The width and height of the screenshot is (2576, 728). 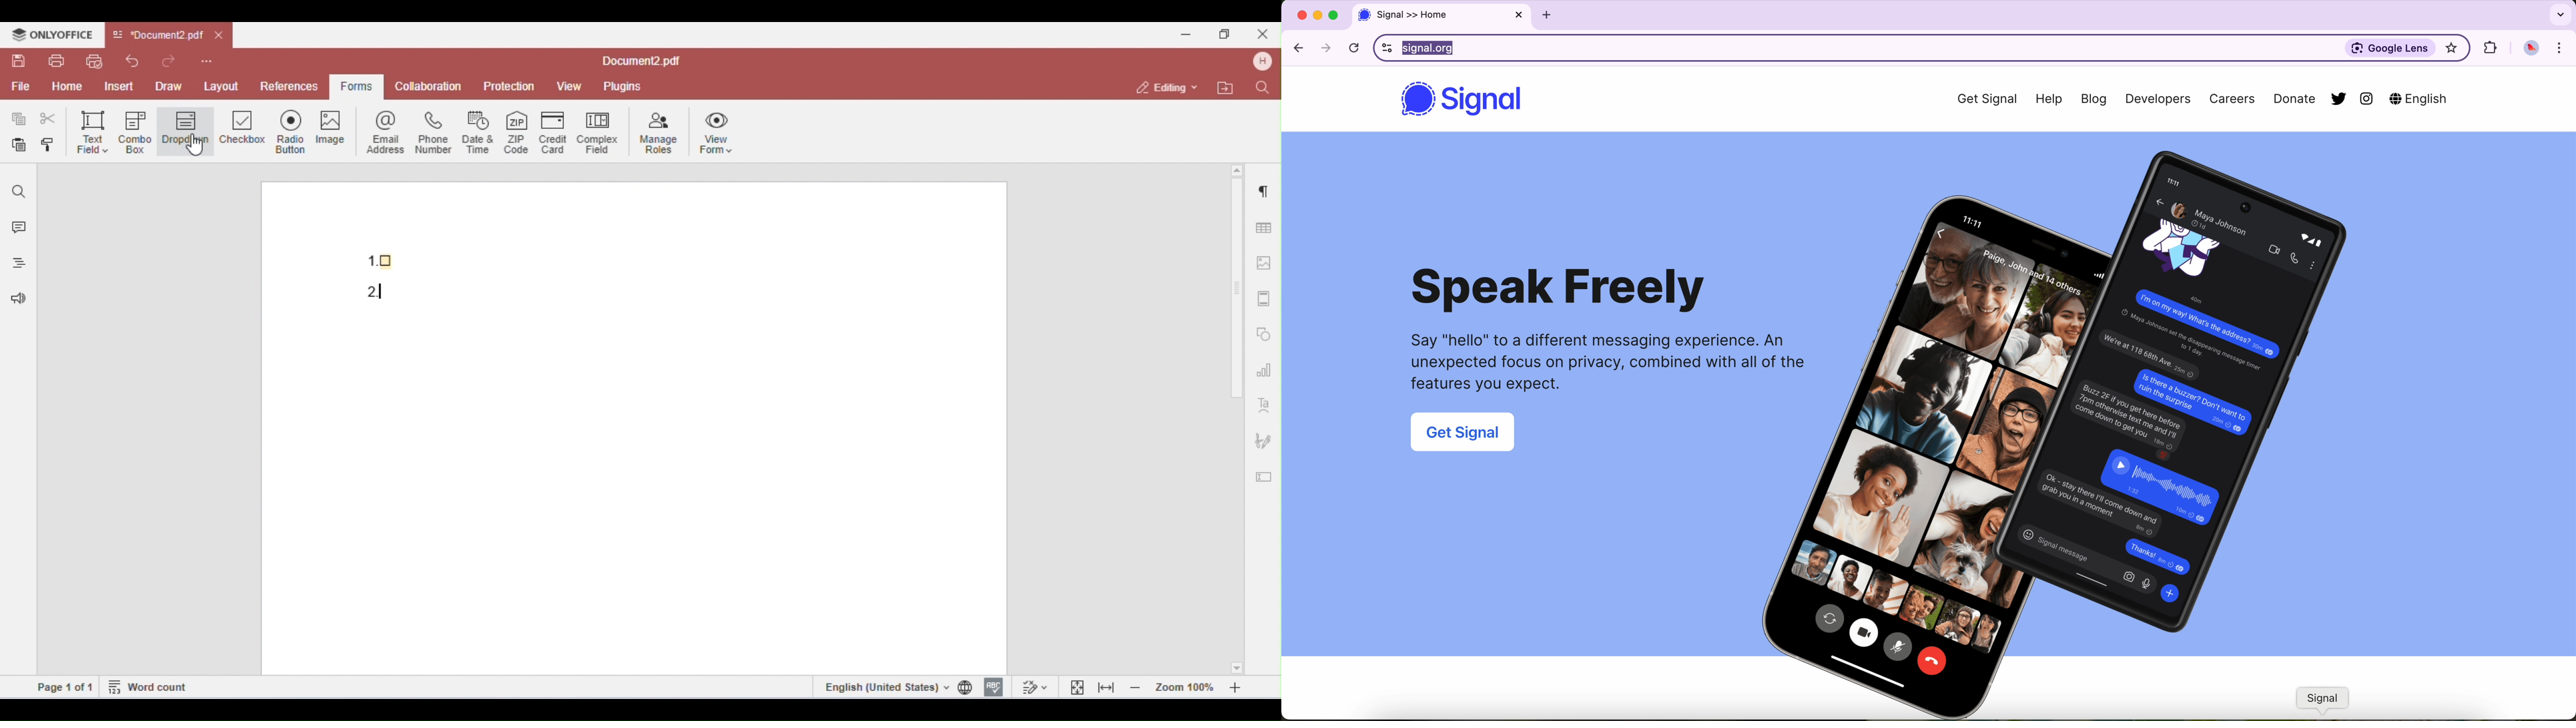 I want to click on Speak Freely, so click(x=1562, y=289).